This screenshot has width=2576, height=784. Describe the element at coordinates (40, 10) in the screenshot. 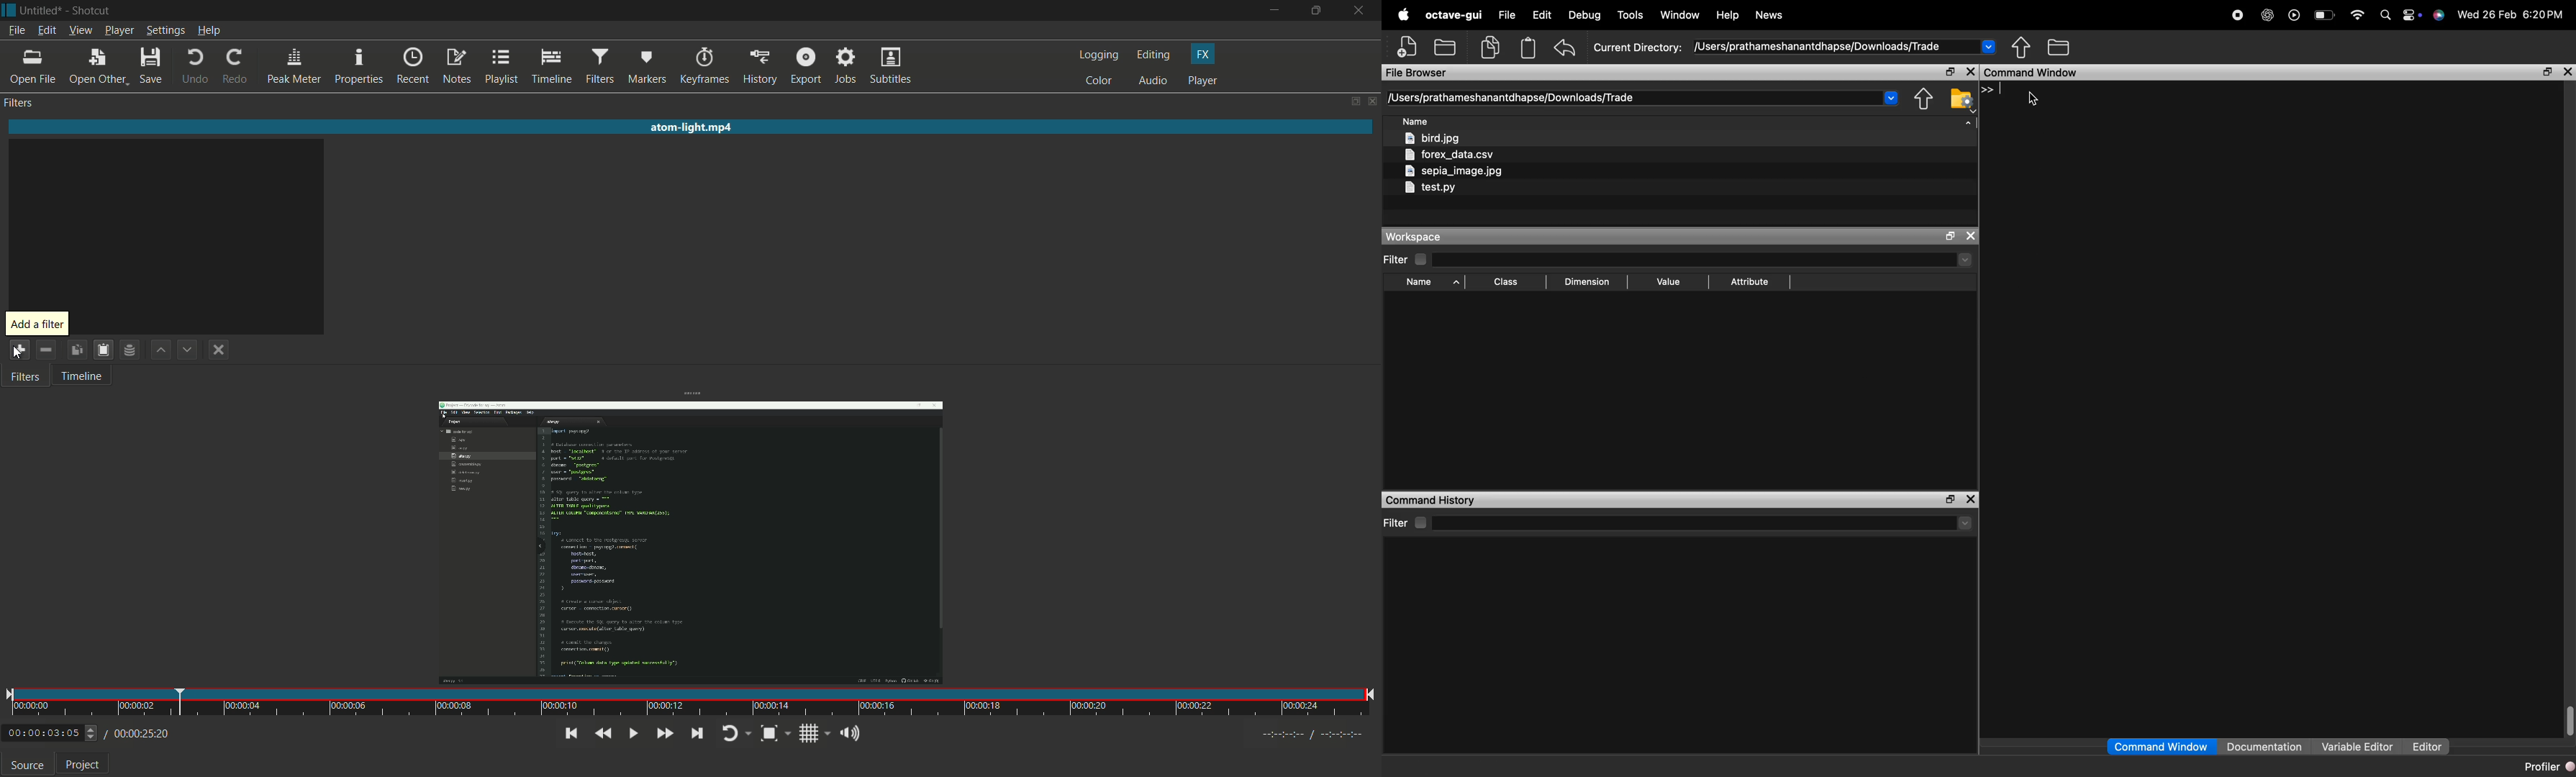

I see `file name` at that location.